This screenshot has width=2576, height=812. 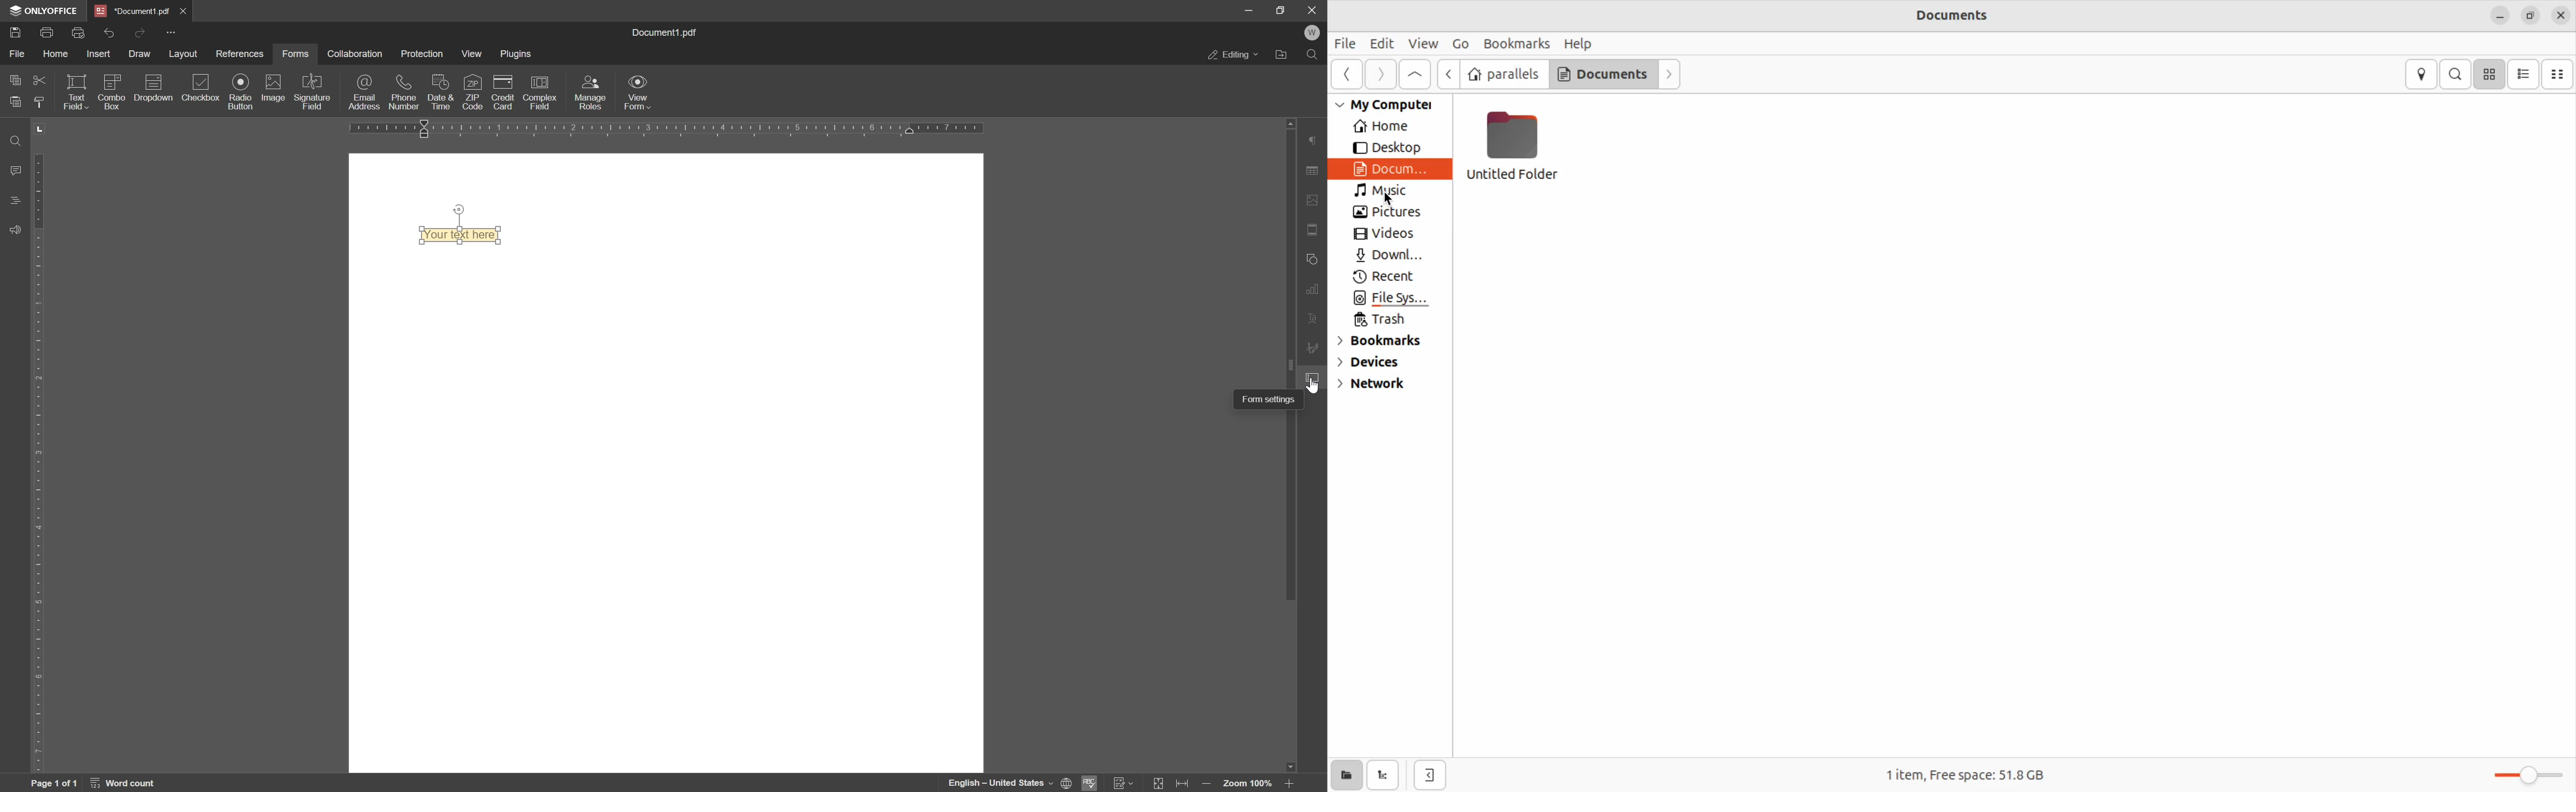 I want to click on forms, so click(x=300, y=52).